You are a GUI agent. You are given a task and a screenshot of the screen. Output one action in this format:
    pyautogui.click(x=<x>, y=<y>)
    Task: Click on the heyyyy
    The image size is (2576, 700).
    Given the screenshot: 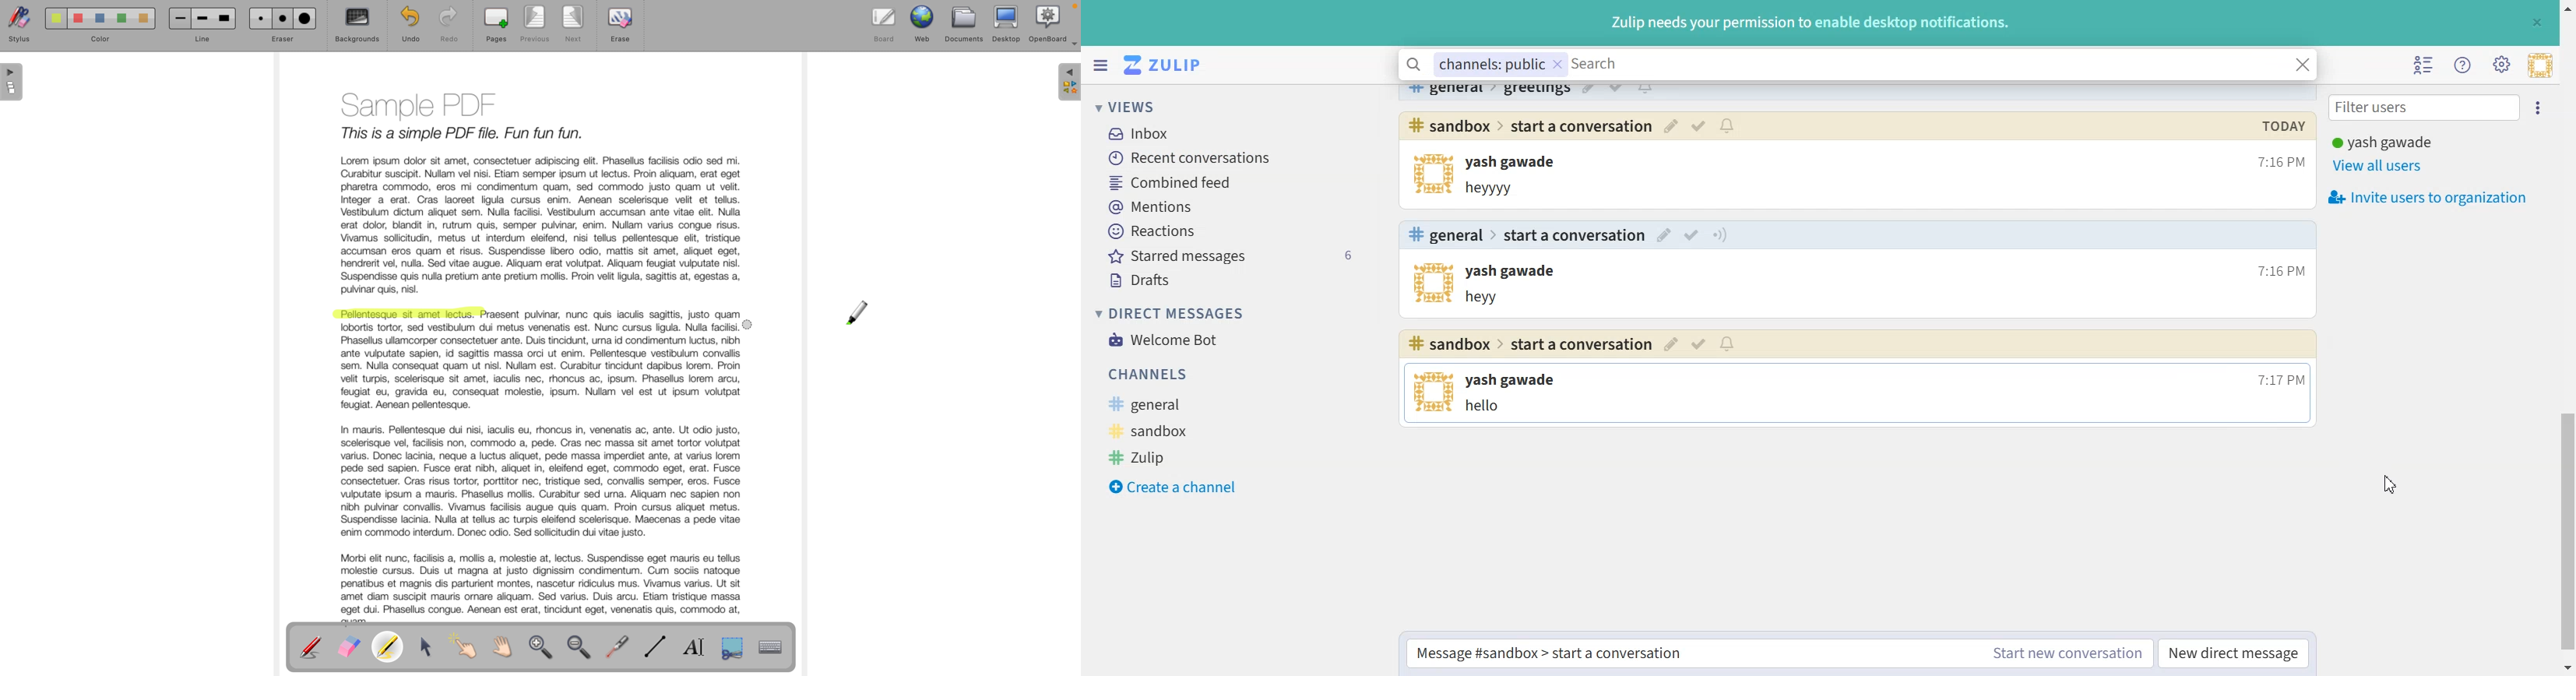 What is the action you would take?
    pyautogui.click(x=1499, y=188)
    